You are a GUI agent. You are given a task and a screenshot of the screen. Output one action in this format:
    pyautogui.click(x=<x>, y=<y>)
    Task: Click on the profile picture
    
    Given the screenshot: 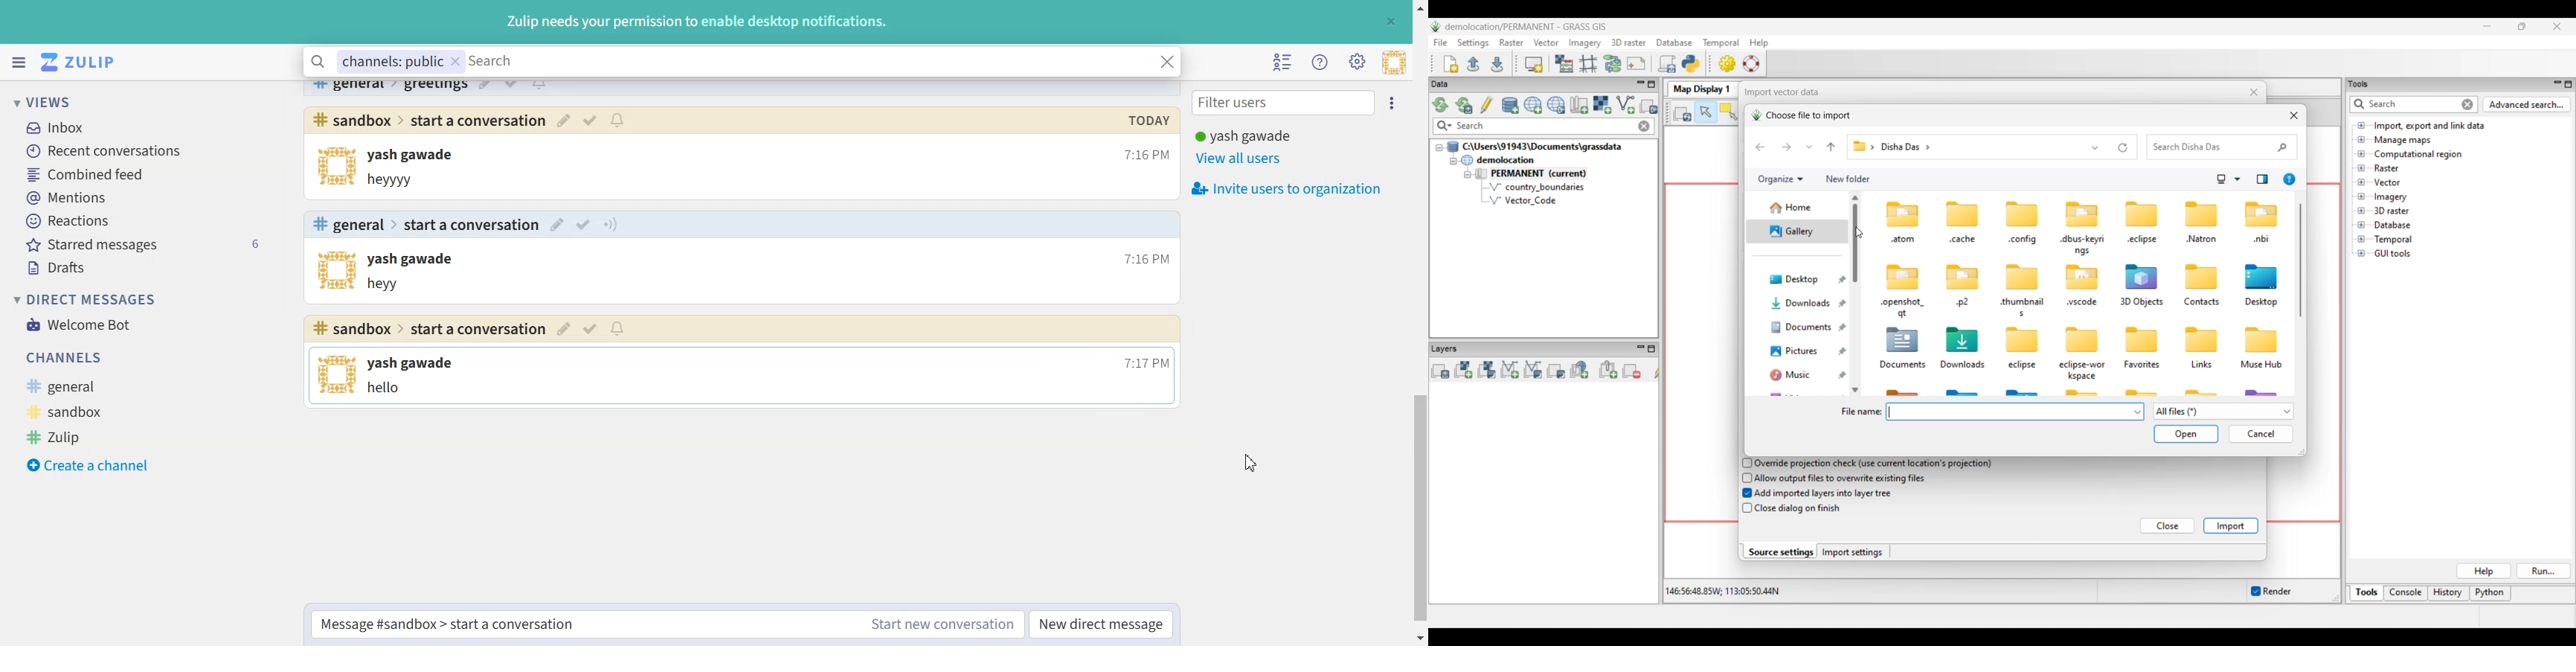 What is the action you would take?
    pyautogui.click(x=333, y=167)
    